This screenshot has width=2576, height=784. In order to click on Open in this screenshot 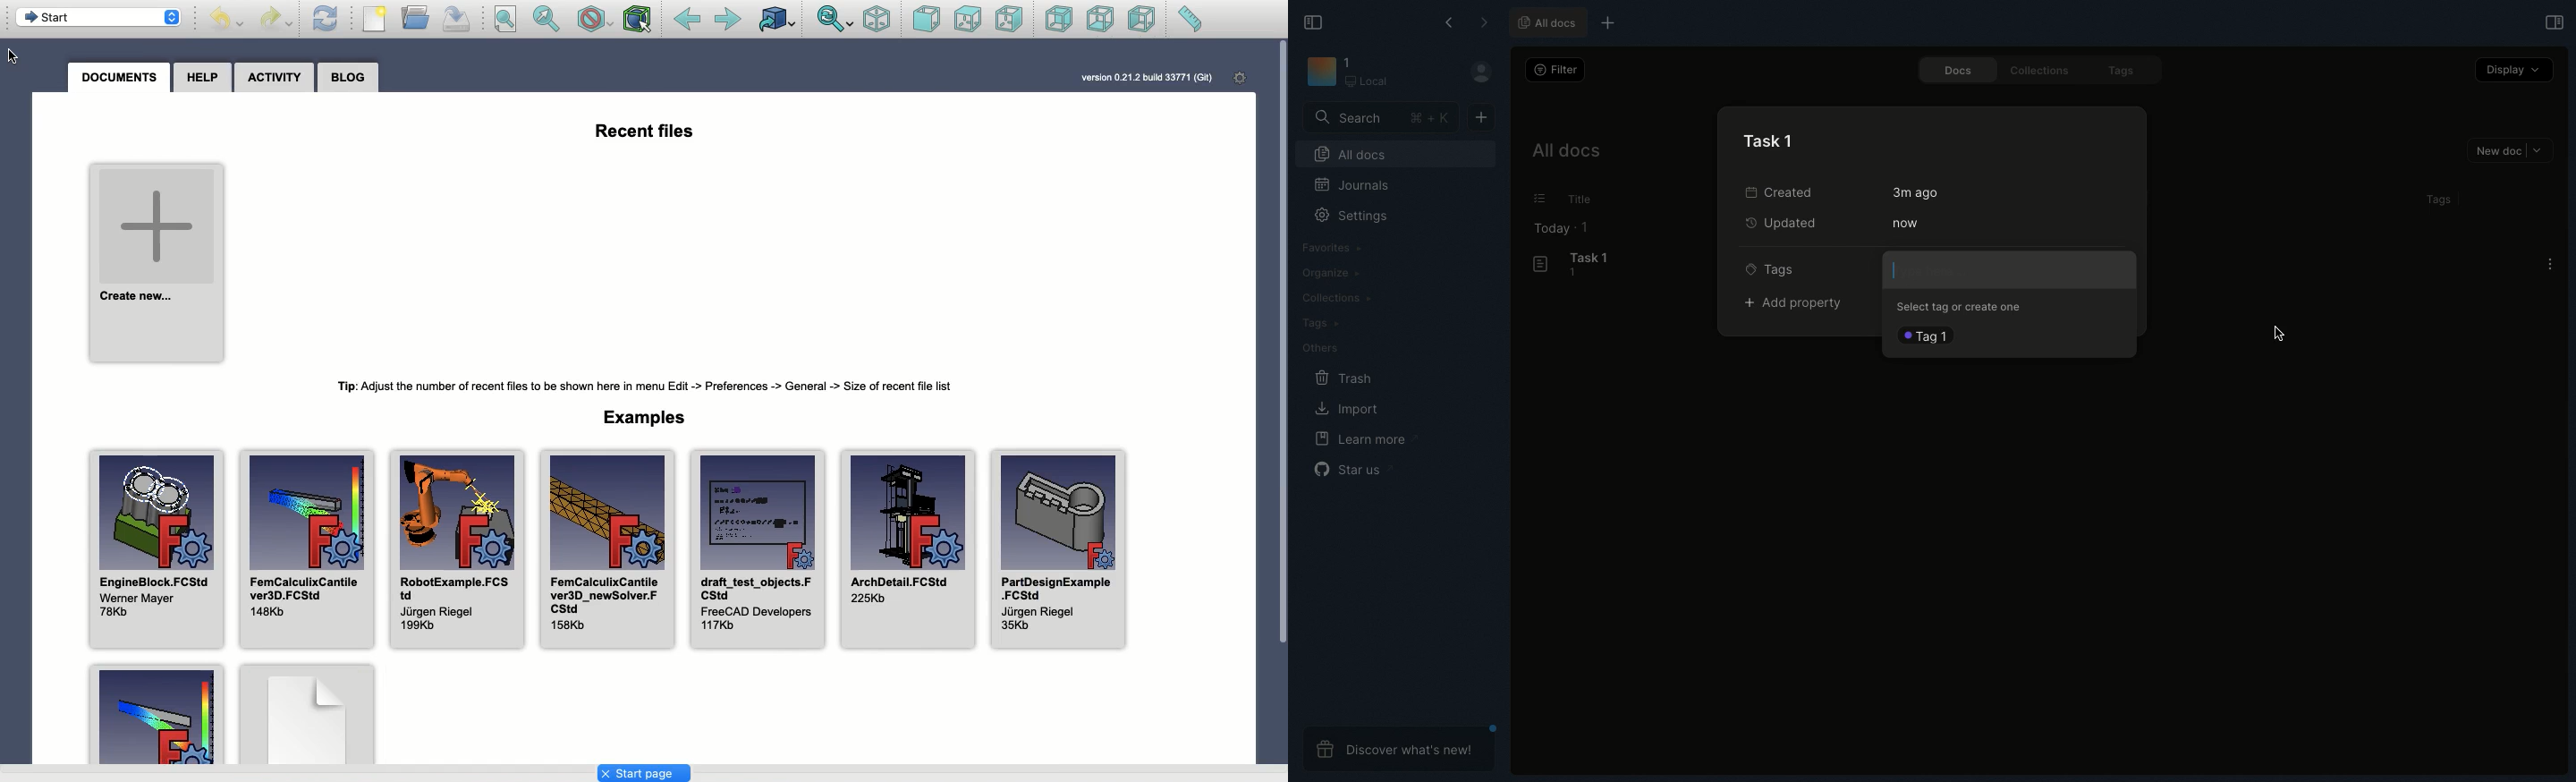, I will do `click(415, 17)`.